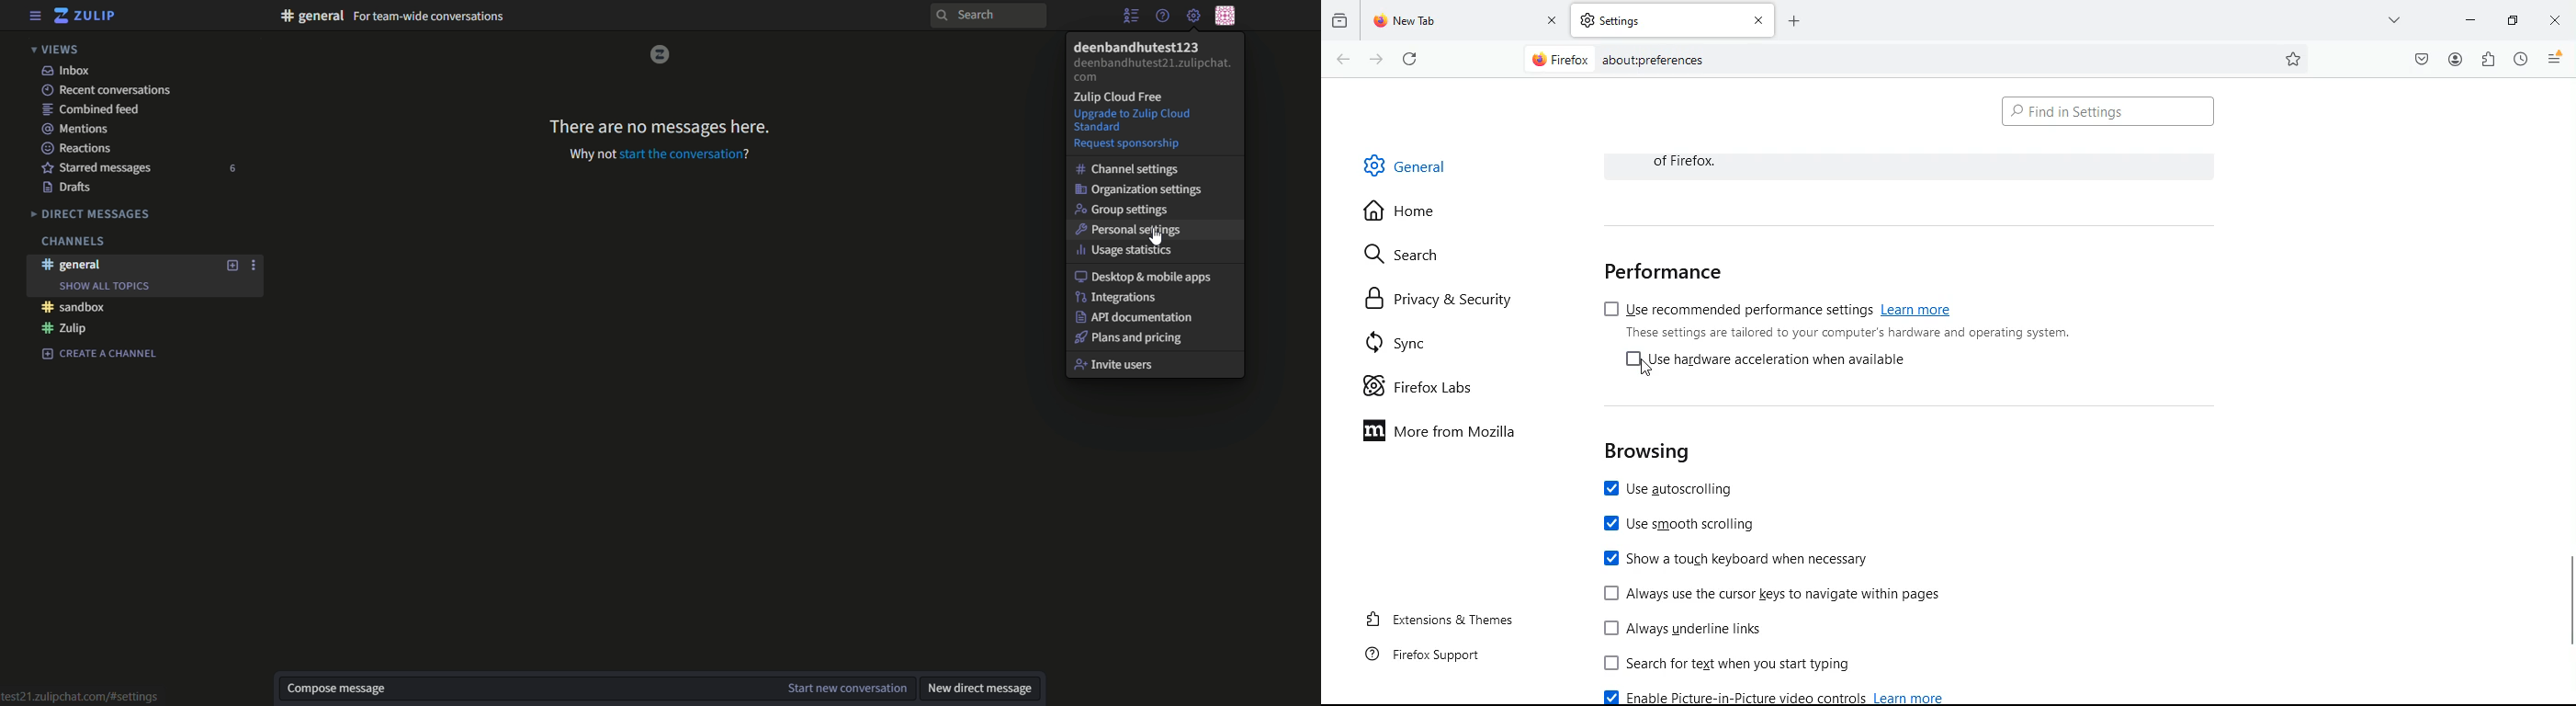 The image size is (2576, 728). I want to click on combined feed, so click(95, 109).